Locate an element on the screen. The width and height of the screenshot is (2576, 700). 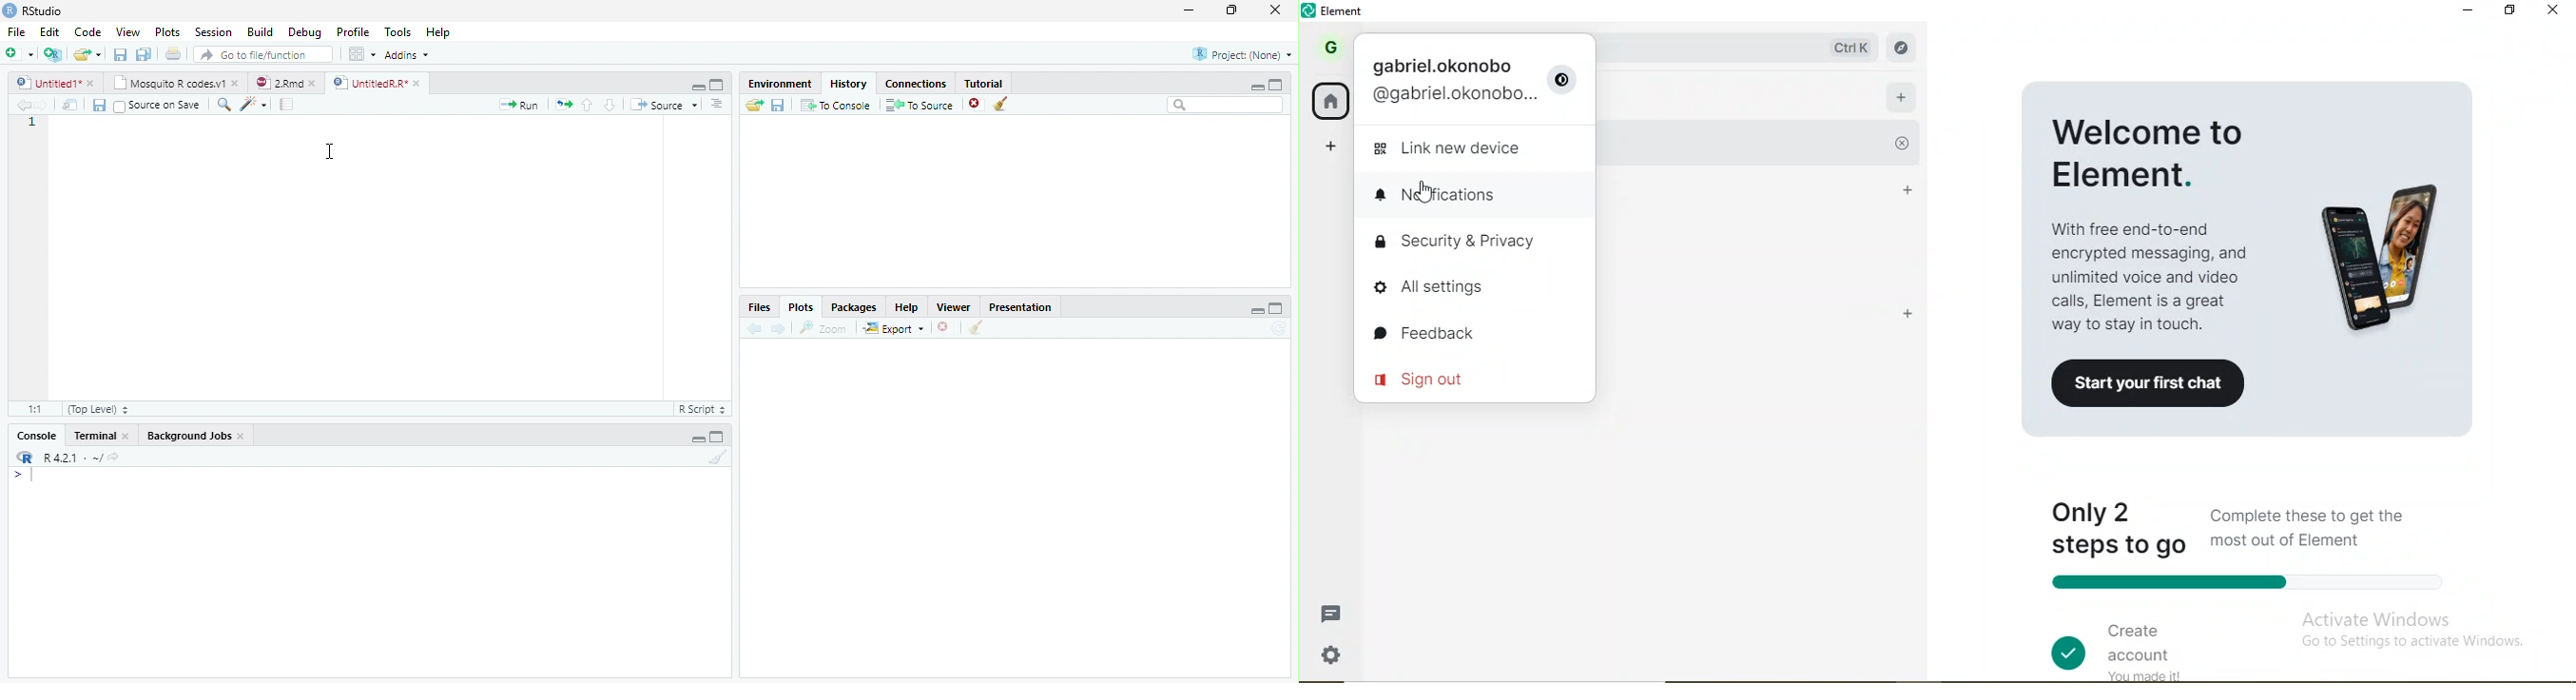
Create file is located at coordinates (20, 55).